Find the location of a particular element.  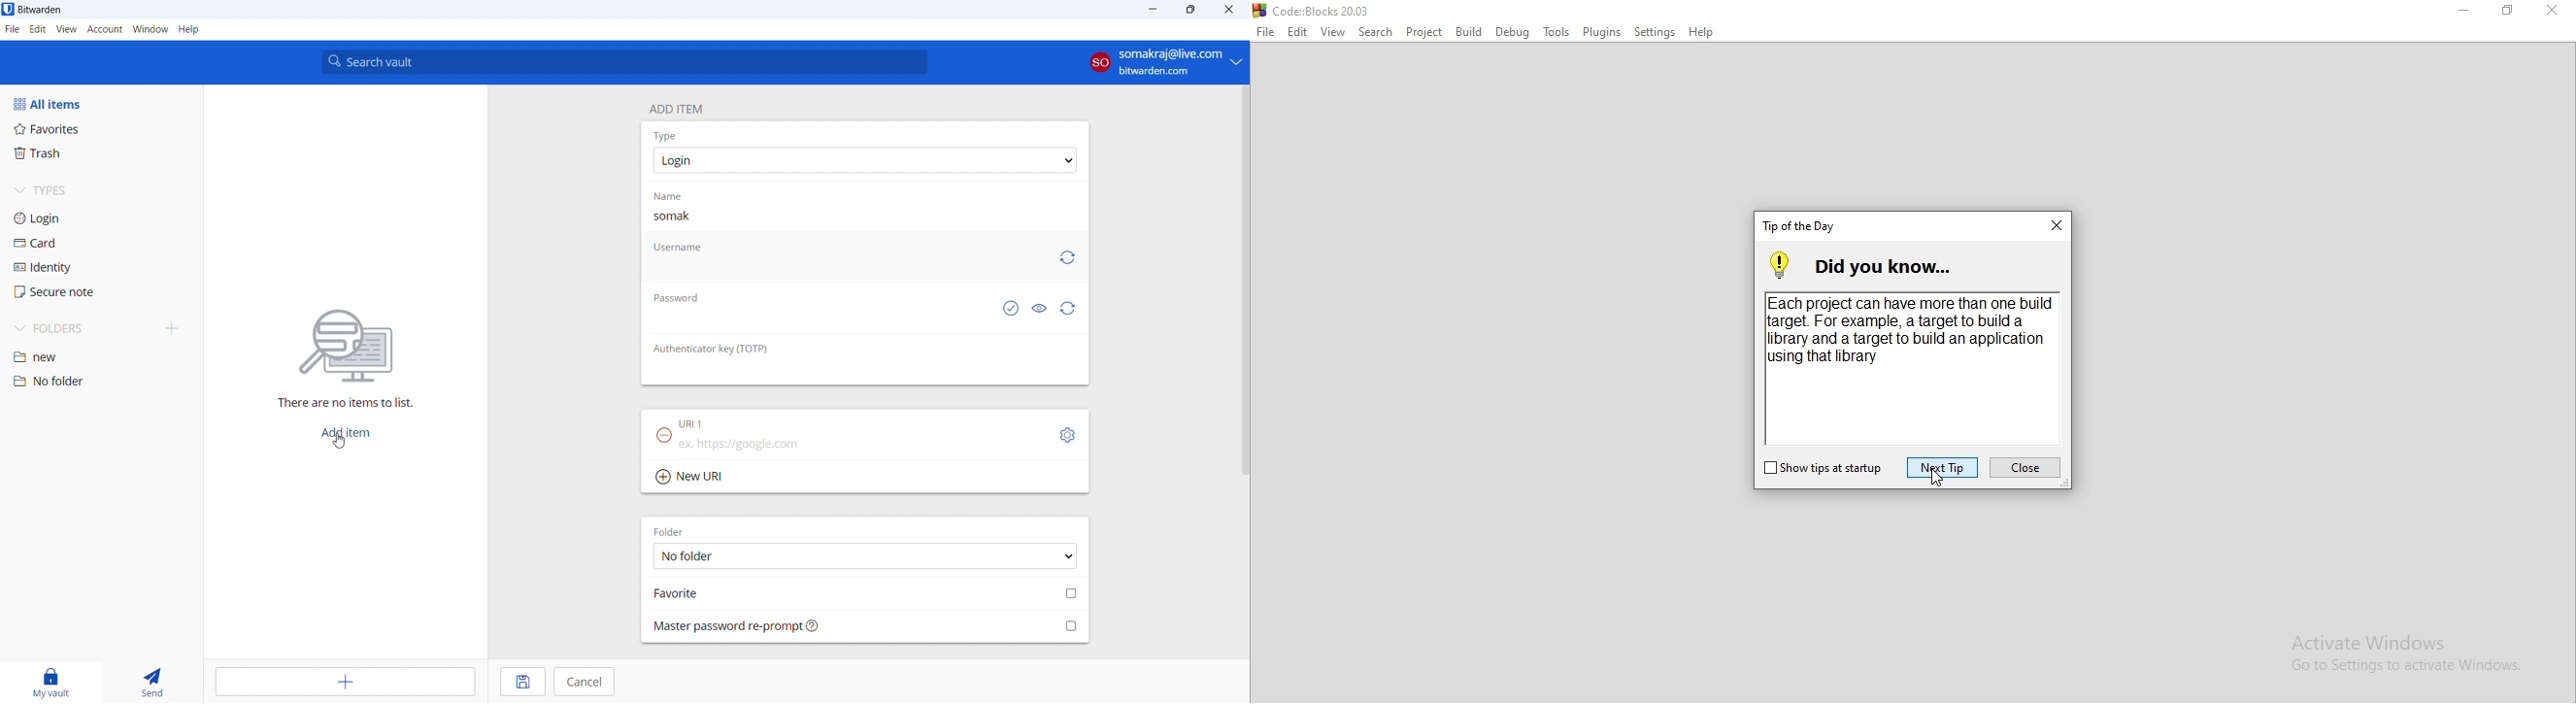

logo is located at coordinates (1312, 9).